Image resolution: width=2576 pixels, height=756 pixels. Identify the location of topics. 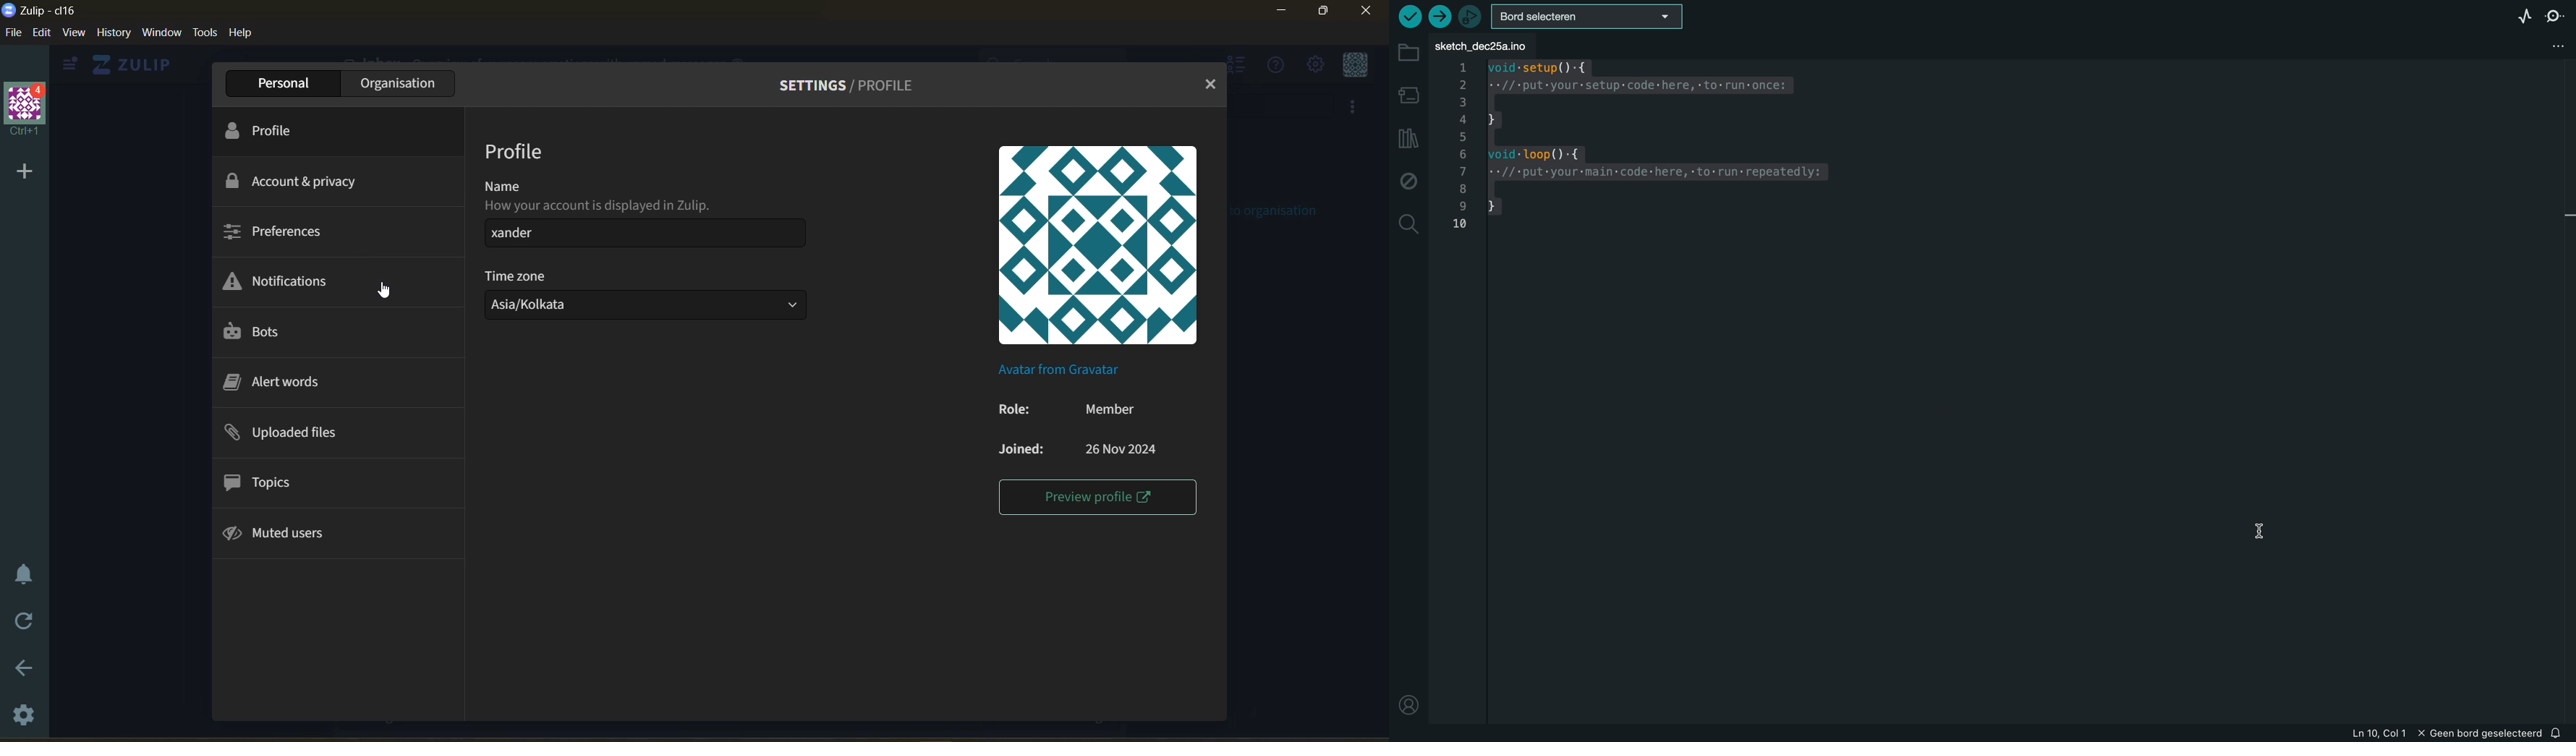
(267, 480).